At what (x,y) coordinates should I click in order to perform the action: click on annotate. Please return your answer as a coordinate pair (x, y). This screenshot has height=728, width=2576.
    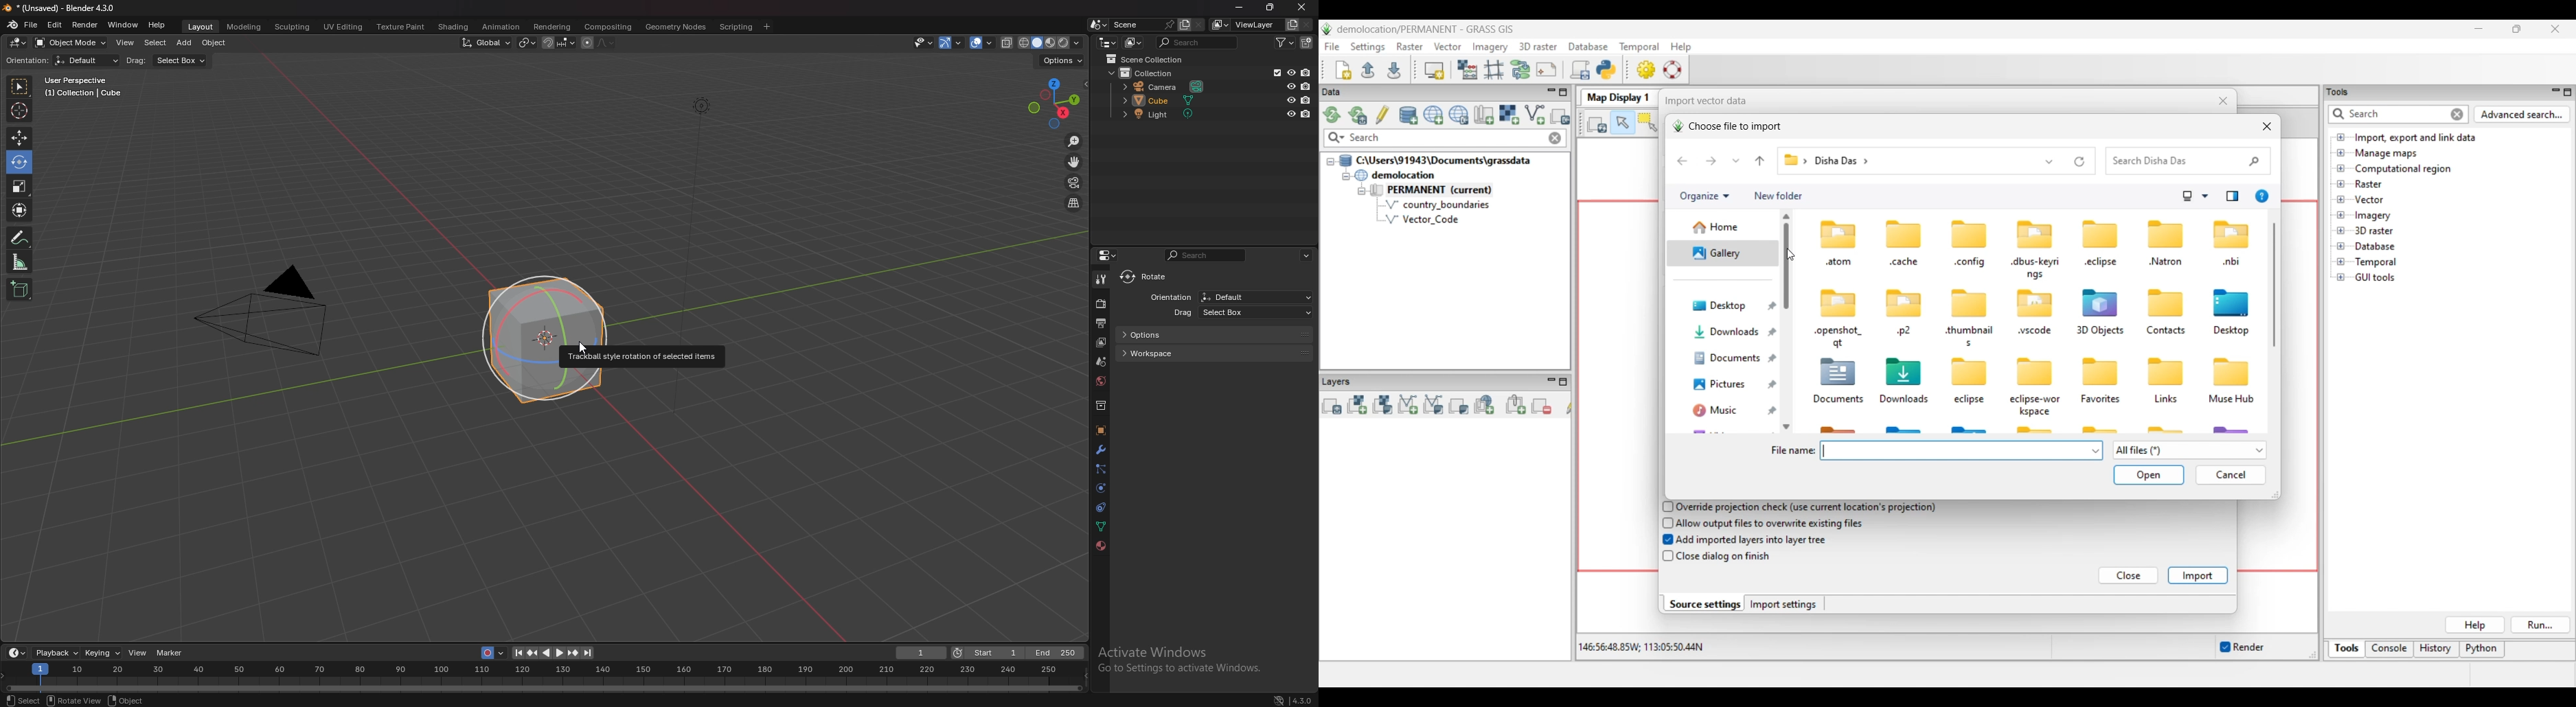
    Looking at the image, I should click on (21, 237).